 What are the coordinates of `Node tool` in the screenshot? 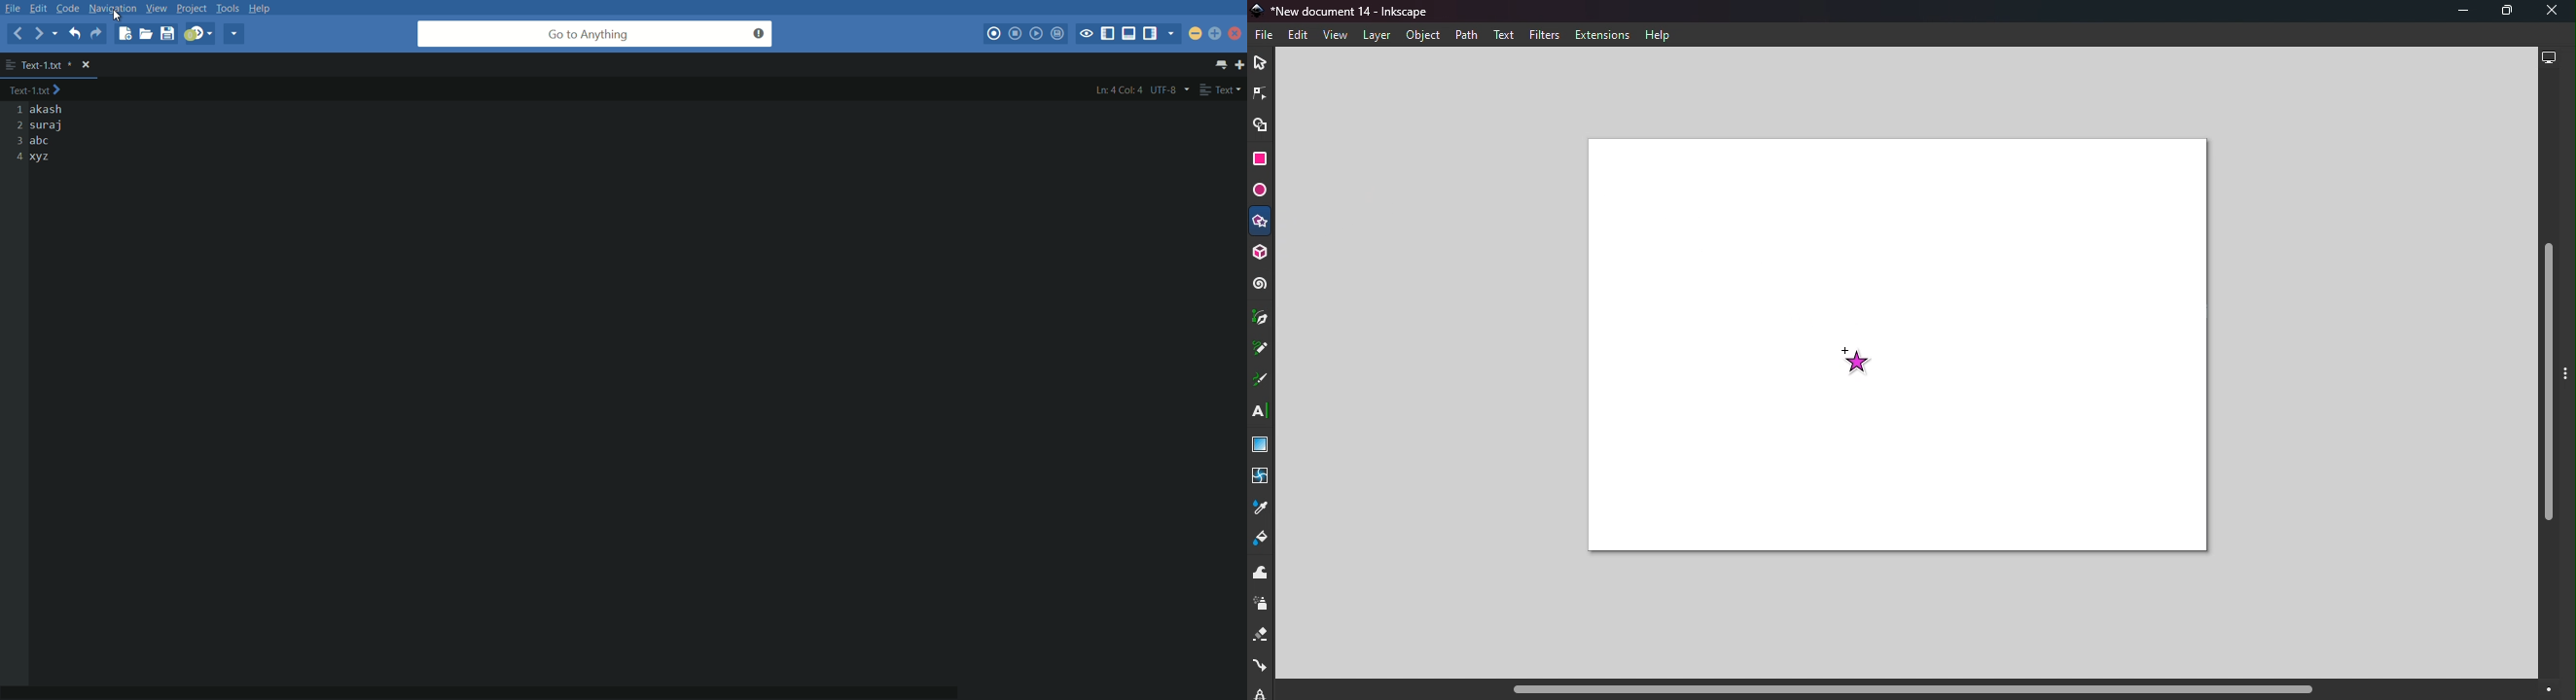 It's located at (1259, 93).